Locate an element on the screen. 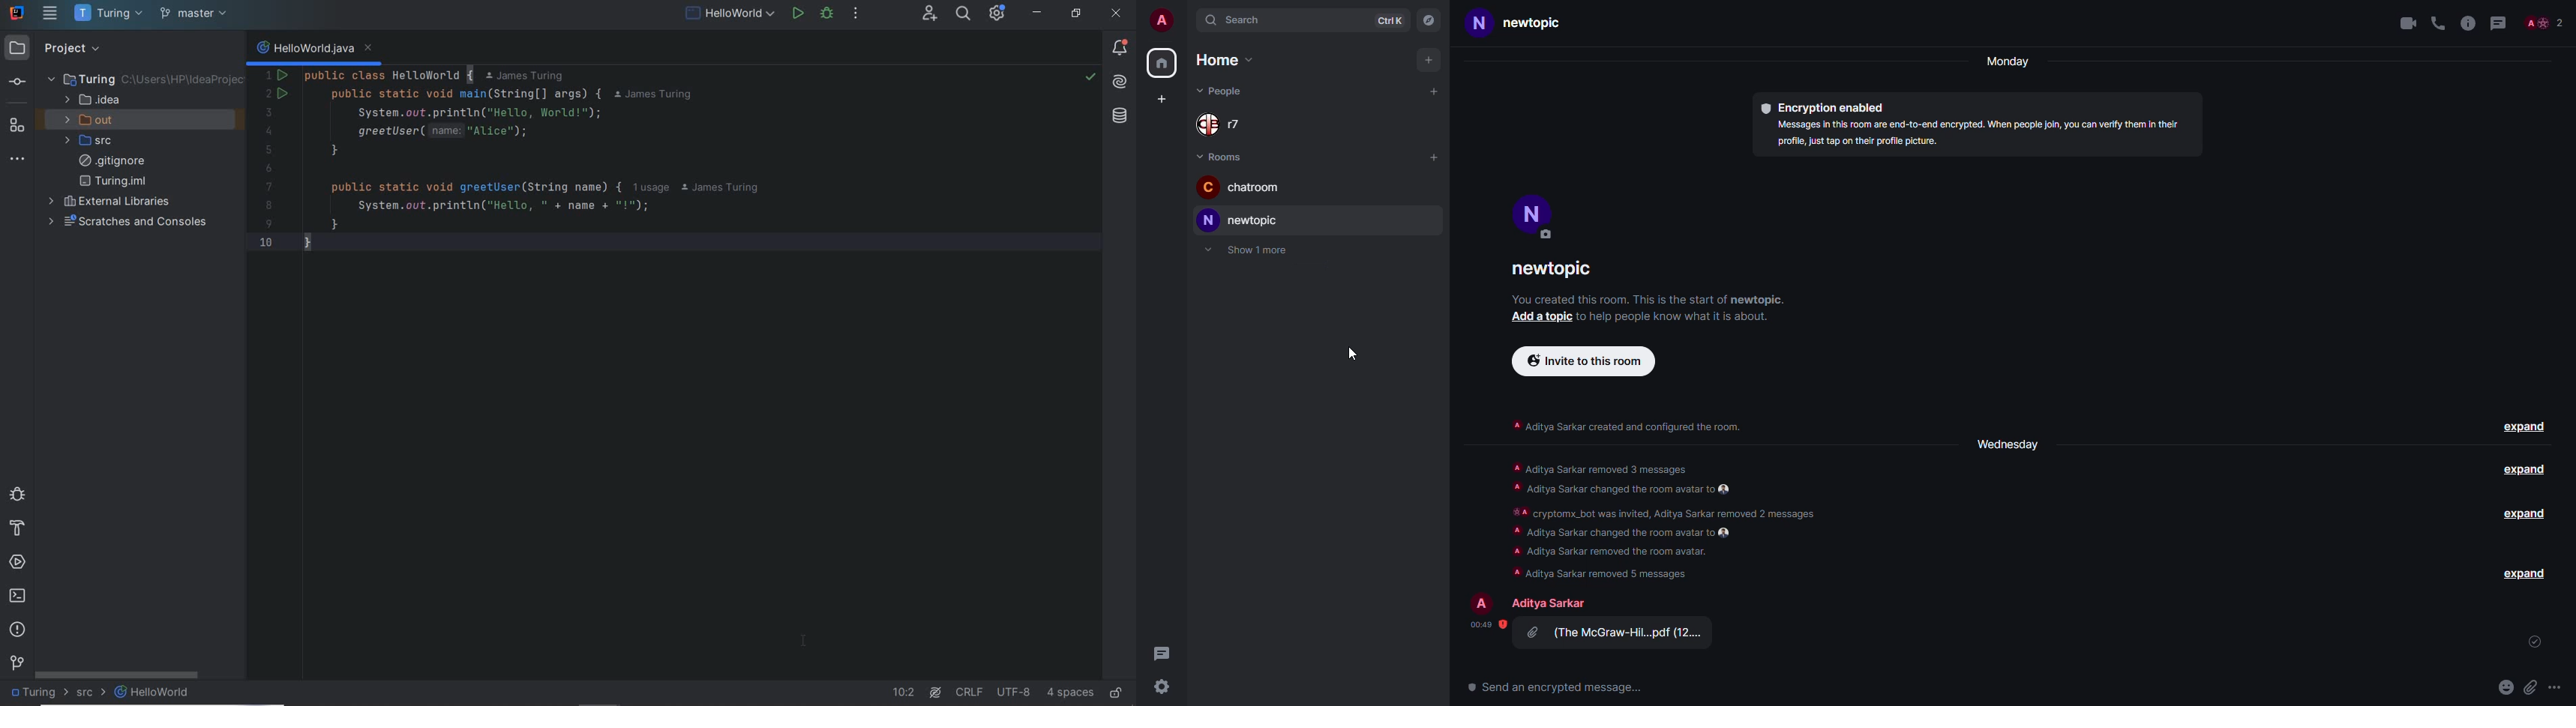  attach is located at coordinates (2533, 687).